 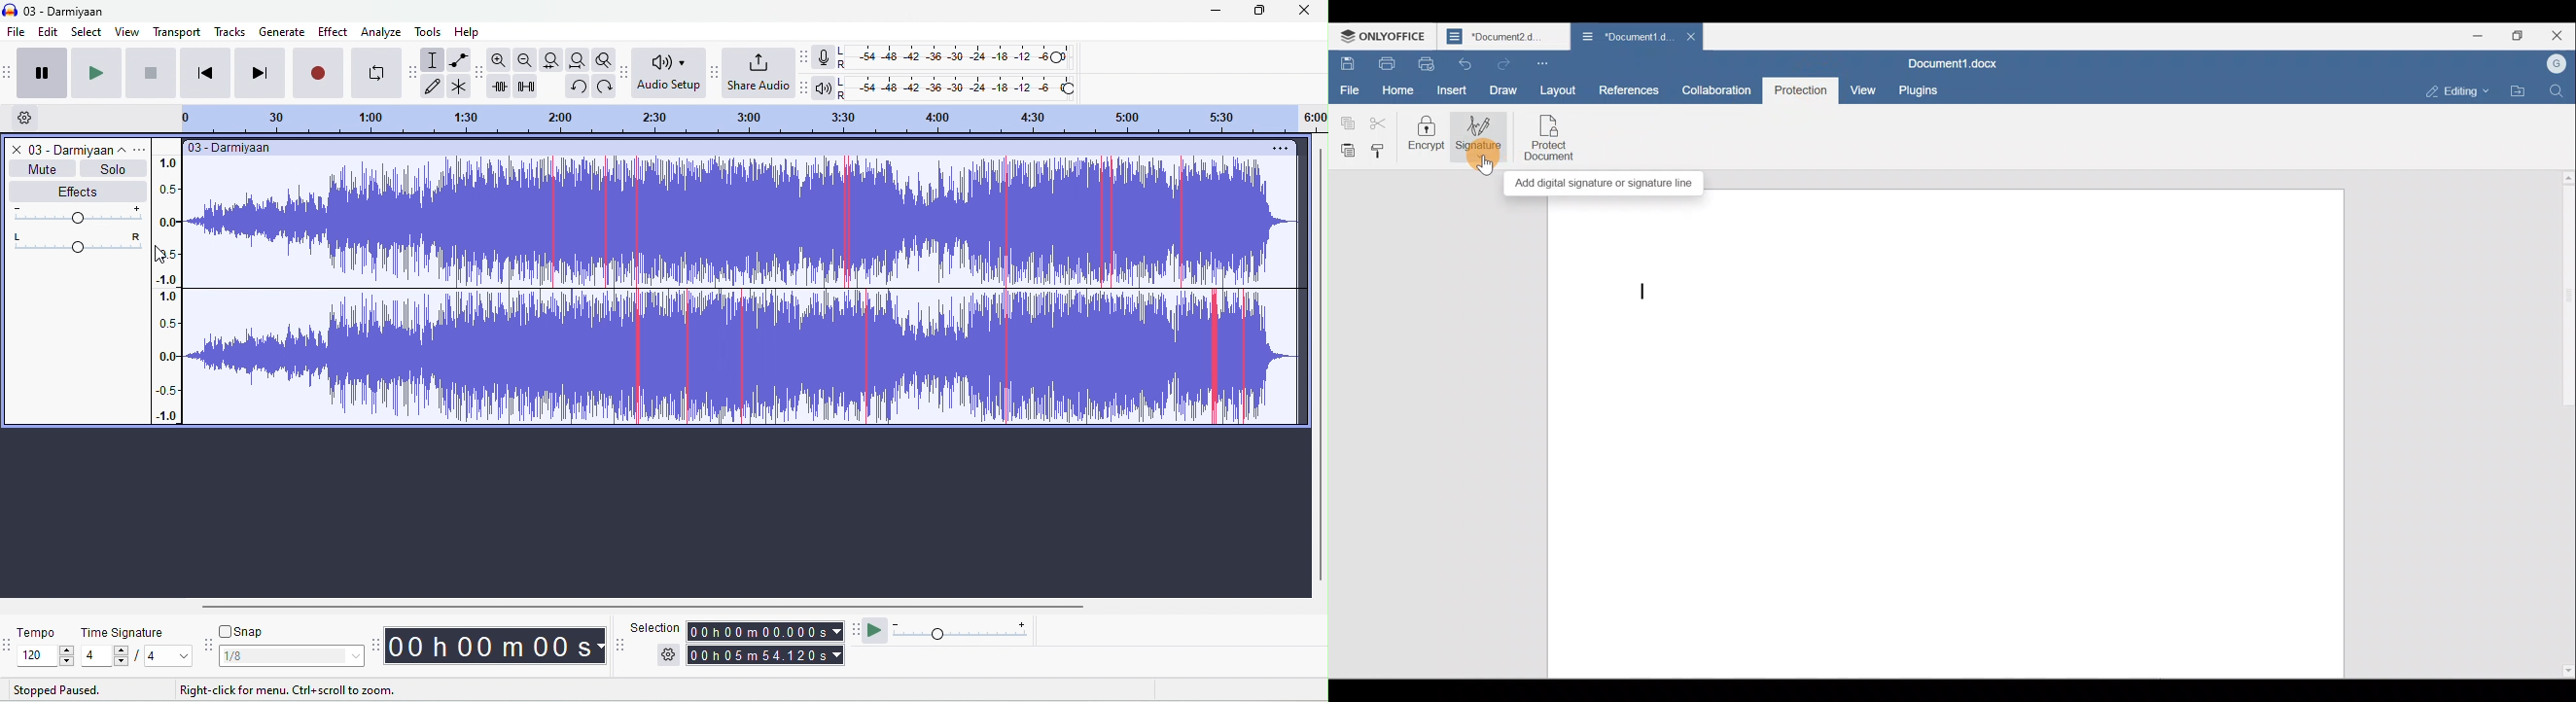 What do you see at coordinates (436, 86) in the screenshot?
I see `draw` at bounding box center [436, 86].